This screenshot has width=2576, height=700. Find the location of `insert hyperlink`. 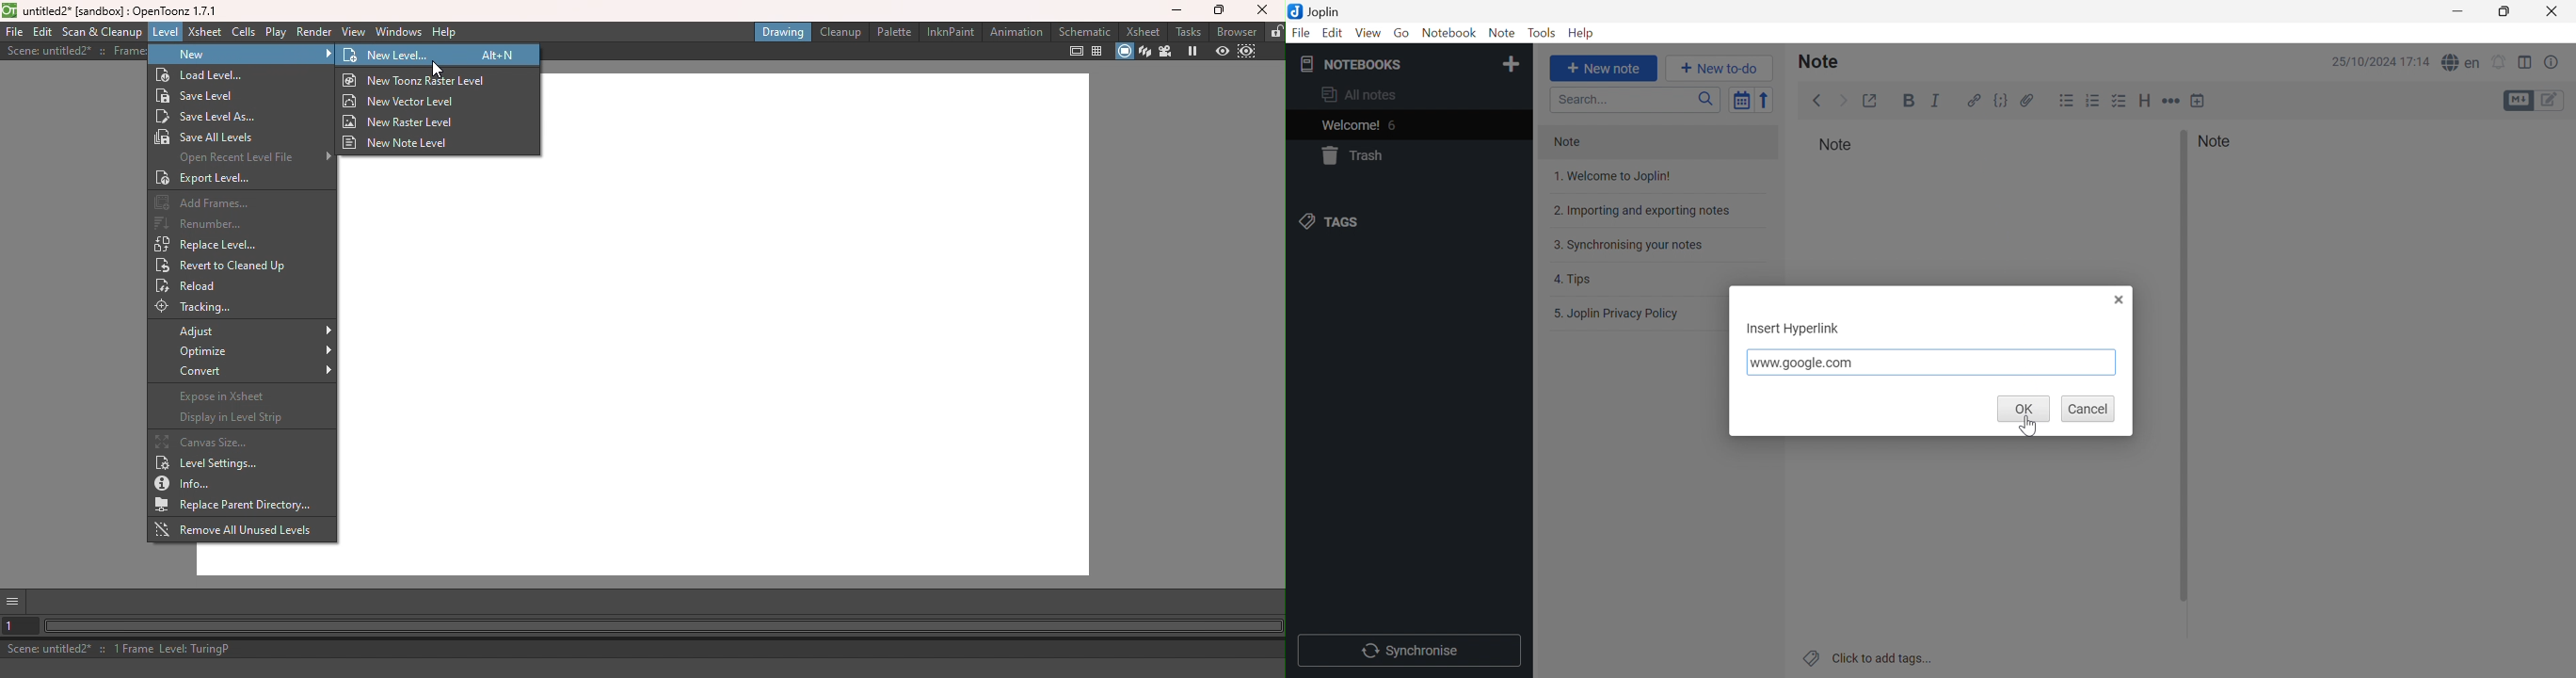

insert hyperlink is located at coordinates (1793, 330).